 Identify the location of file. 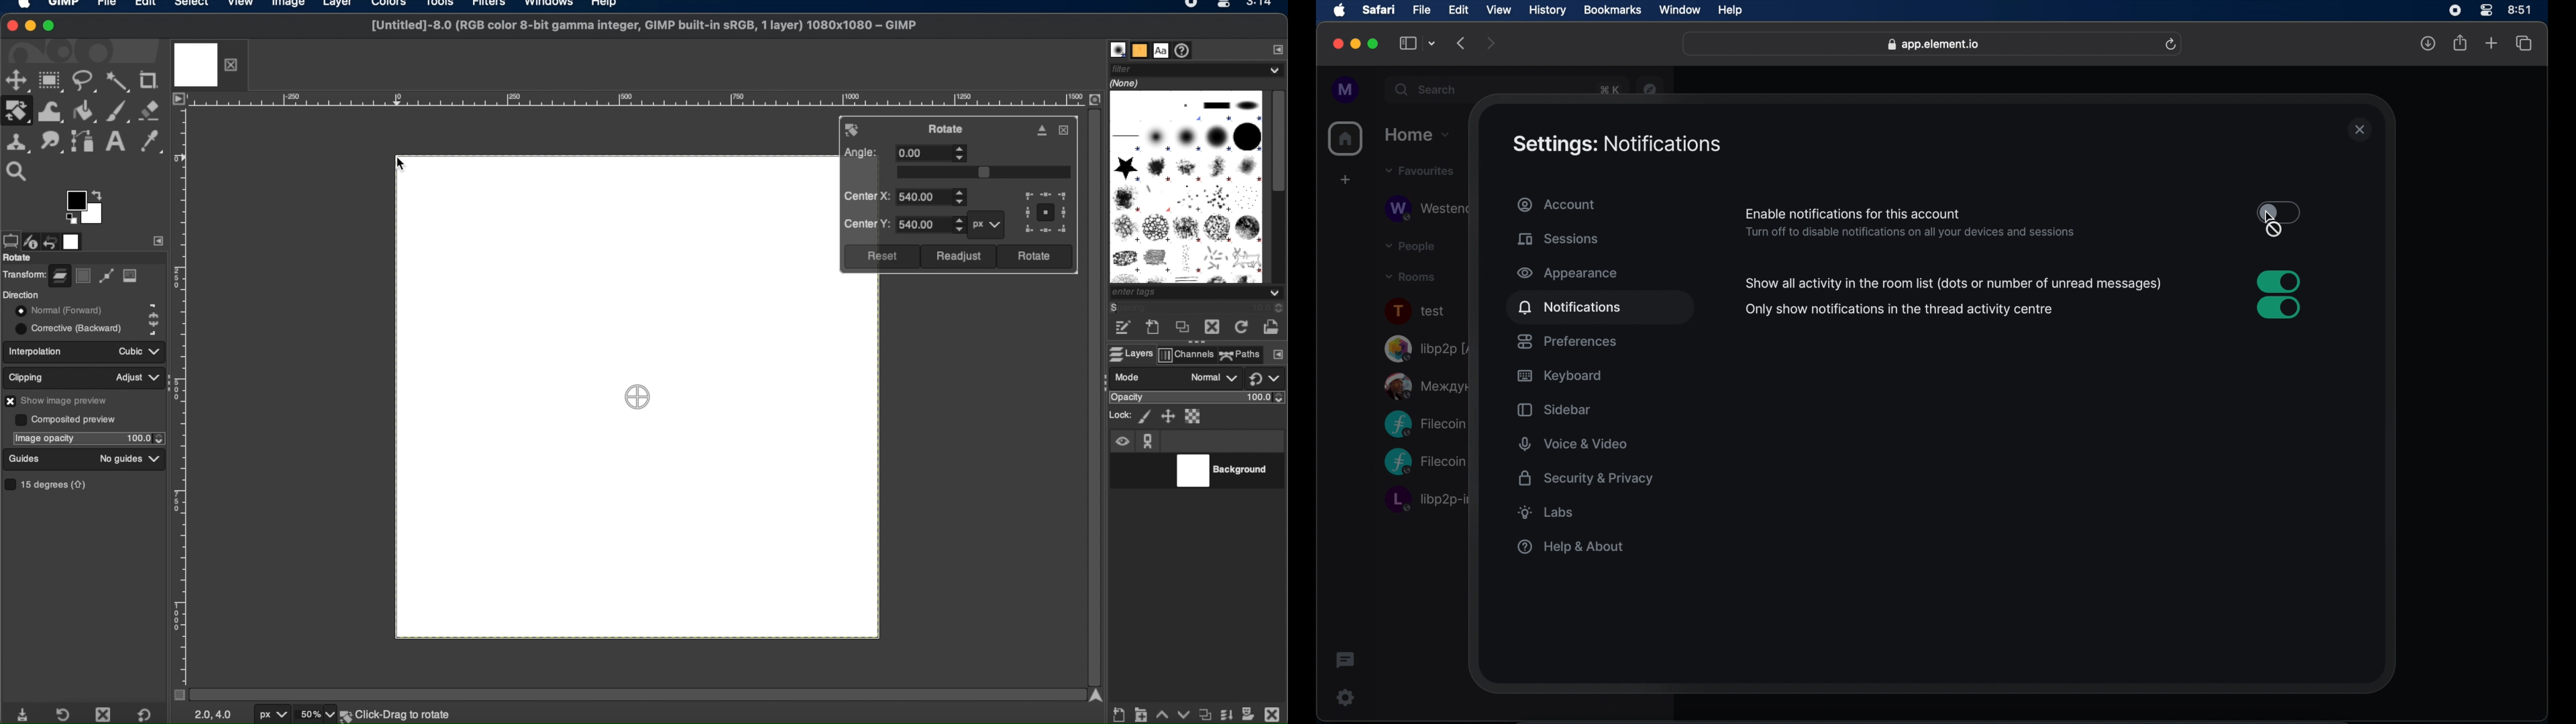
(107, 5).